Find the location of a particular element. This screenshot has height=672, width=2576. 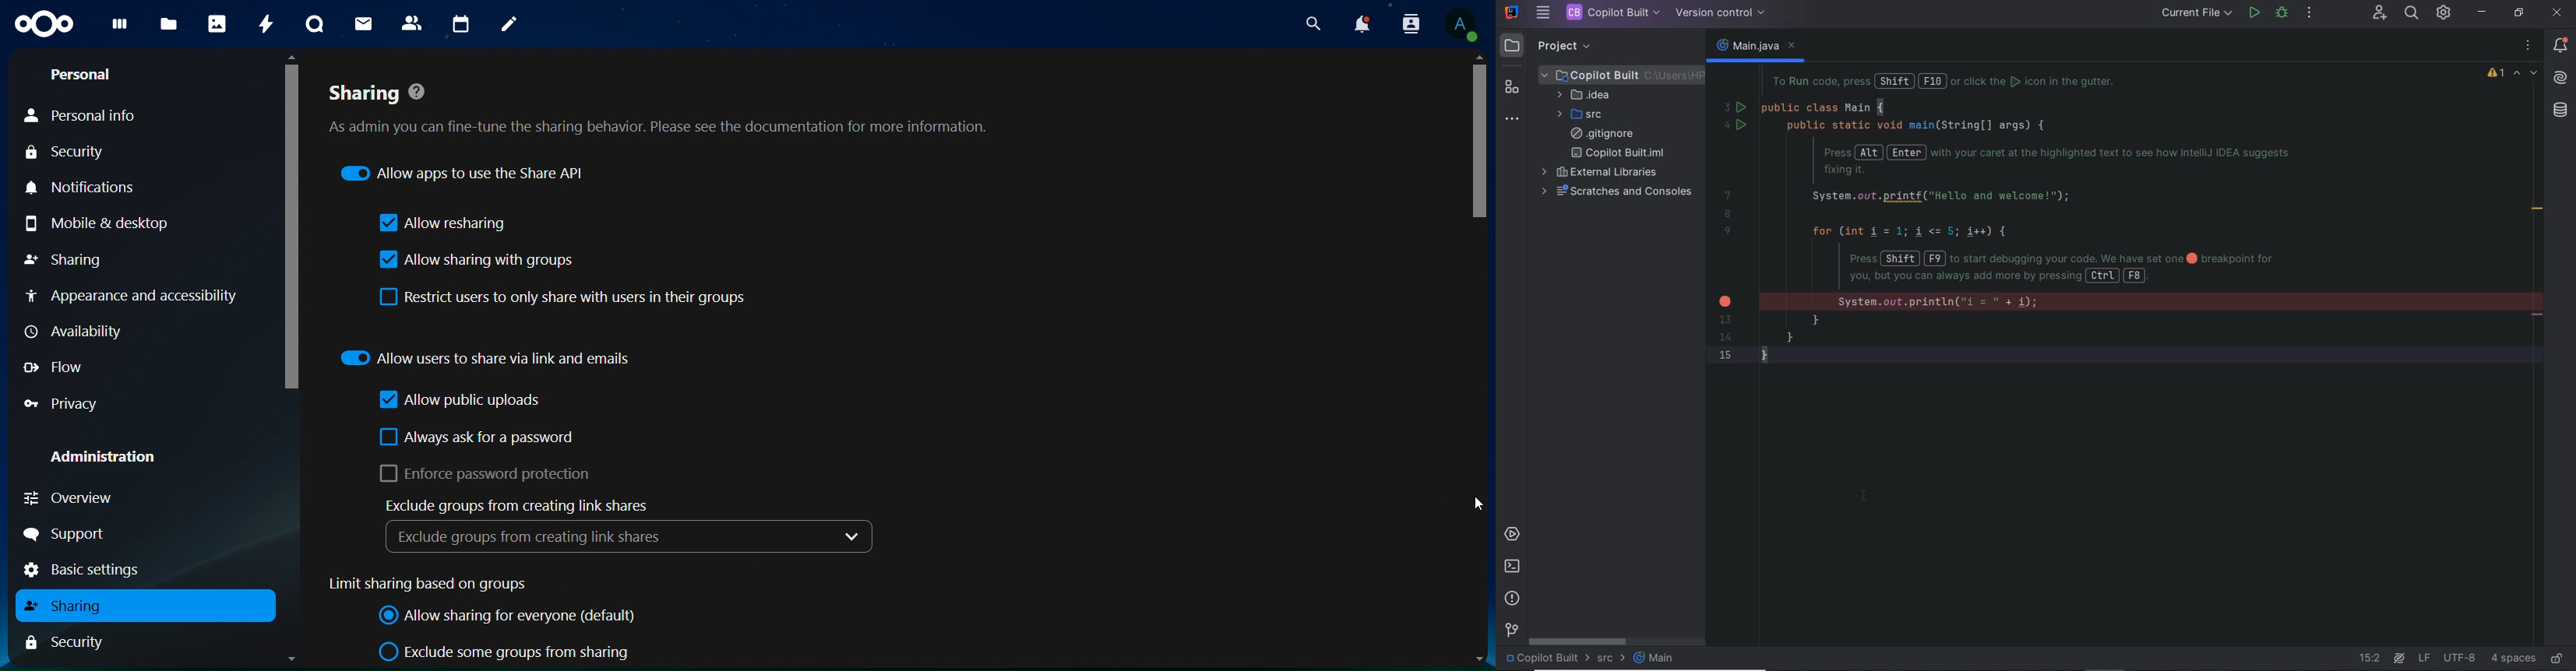

Icon is located at coordinates (44, 25).